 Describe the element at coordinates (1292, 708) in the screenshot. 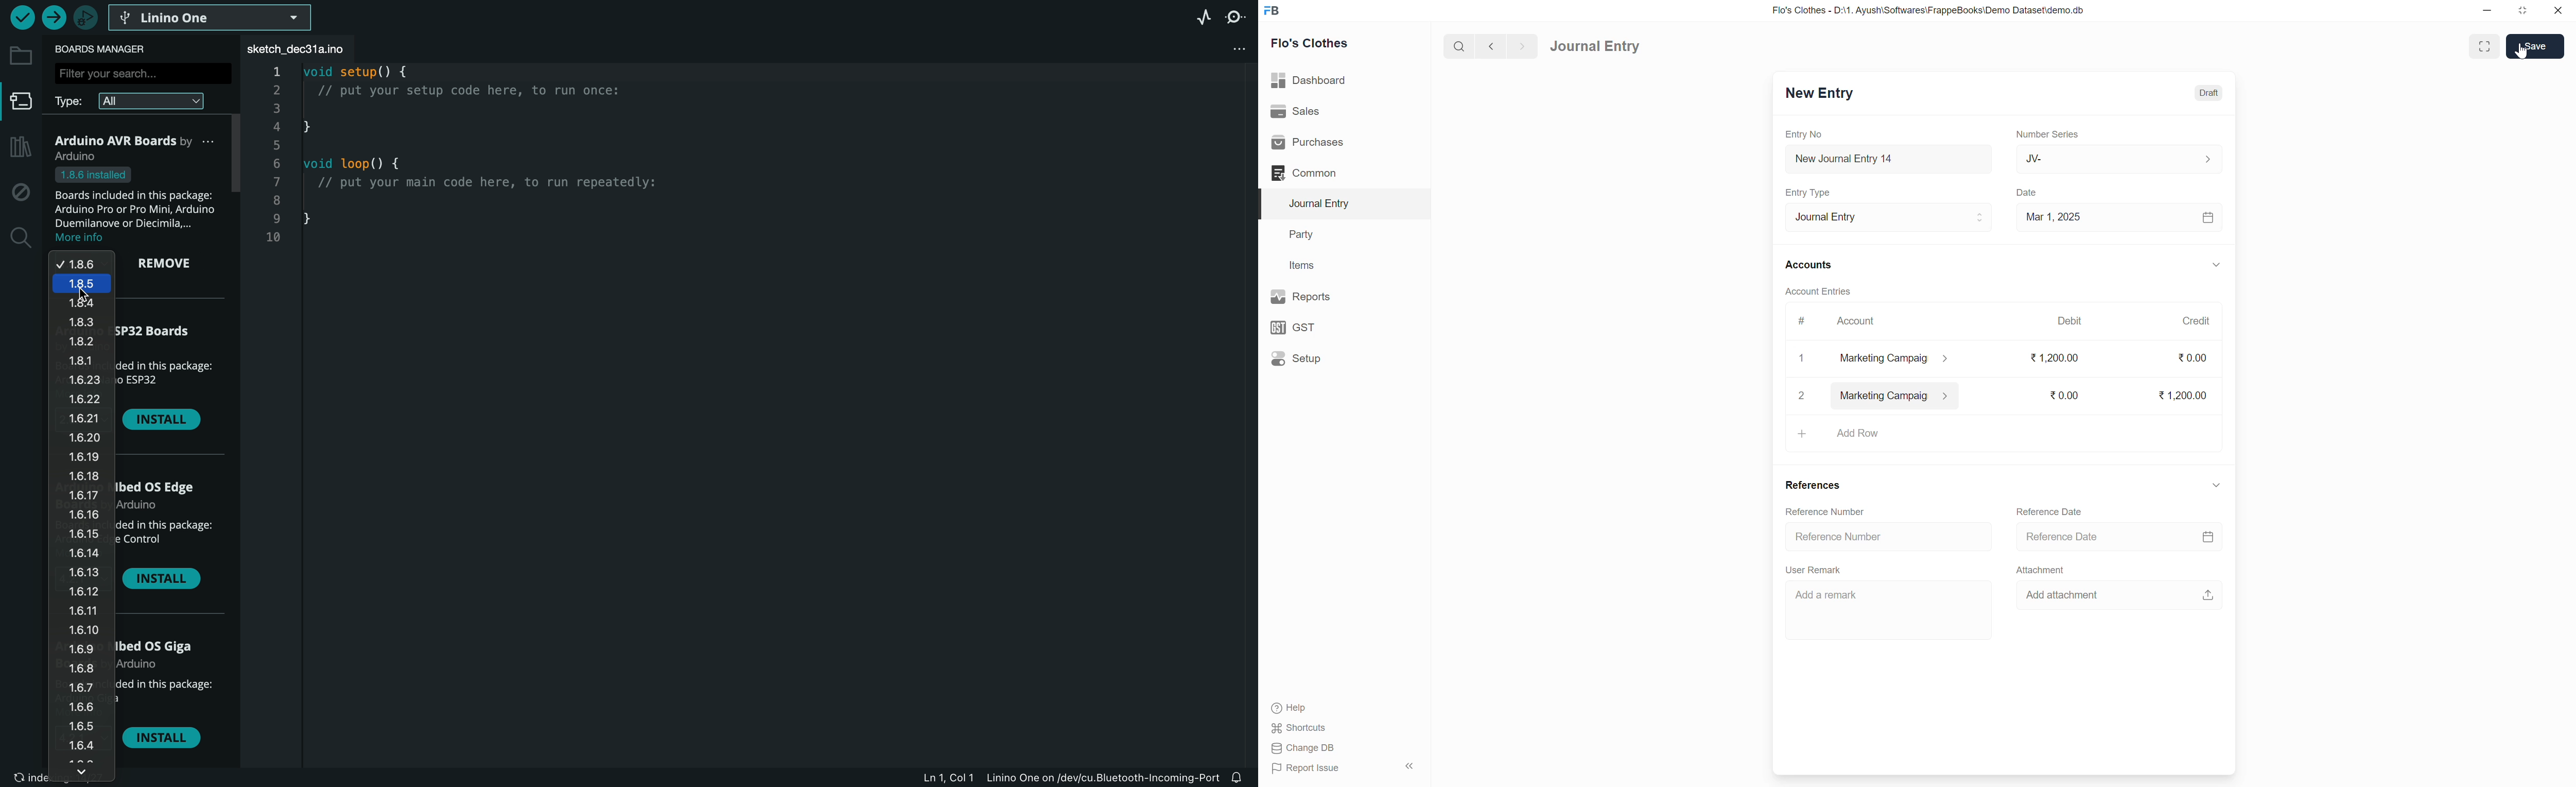

I see `Help` at that location.